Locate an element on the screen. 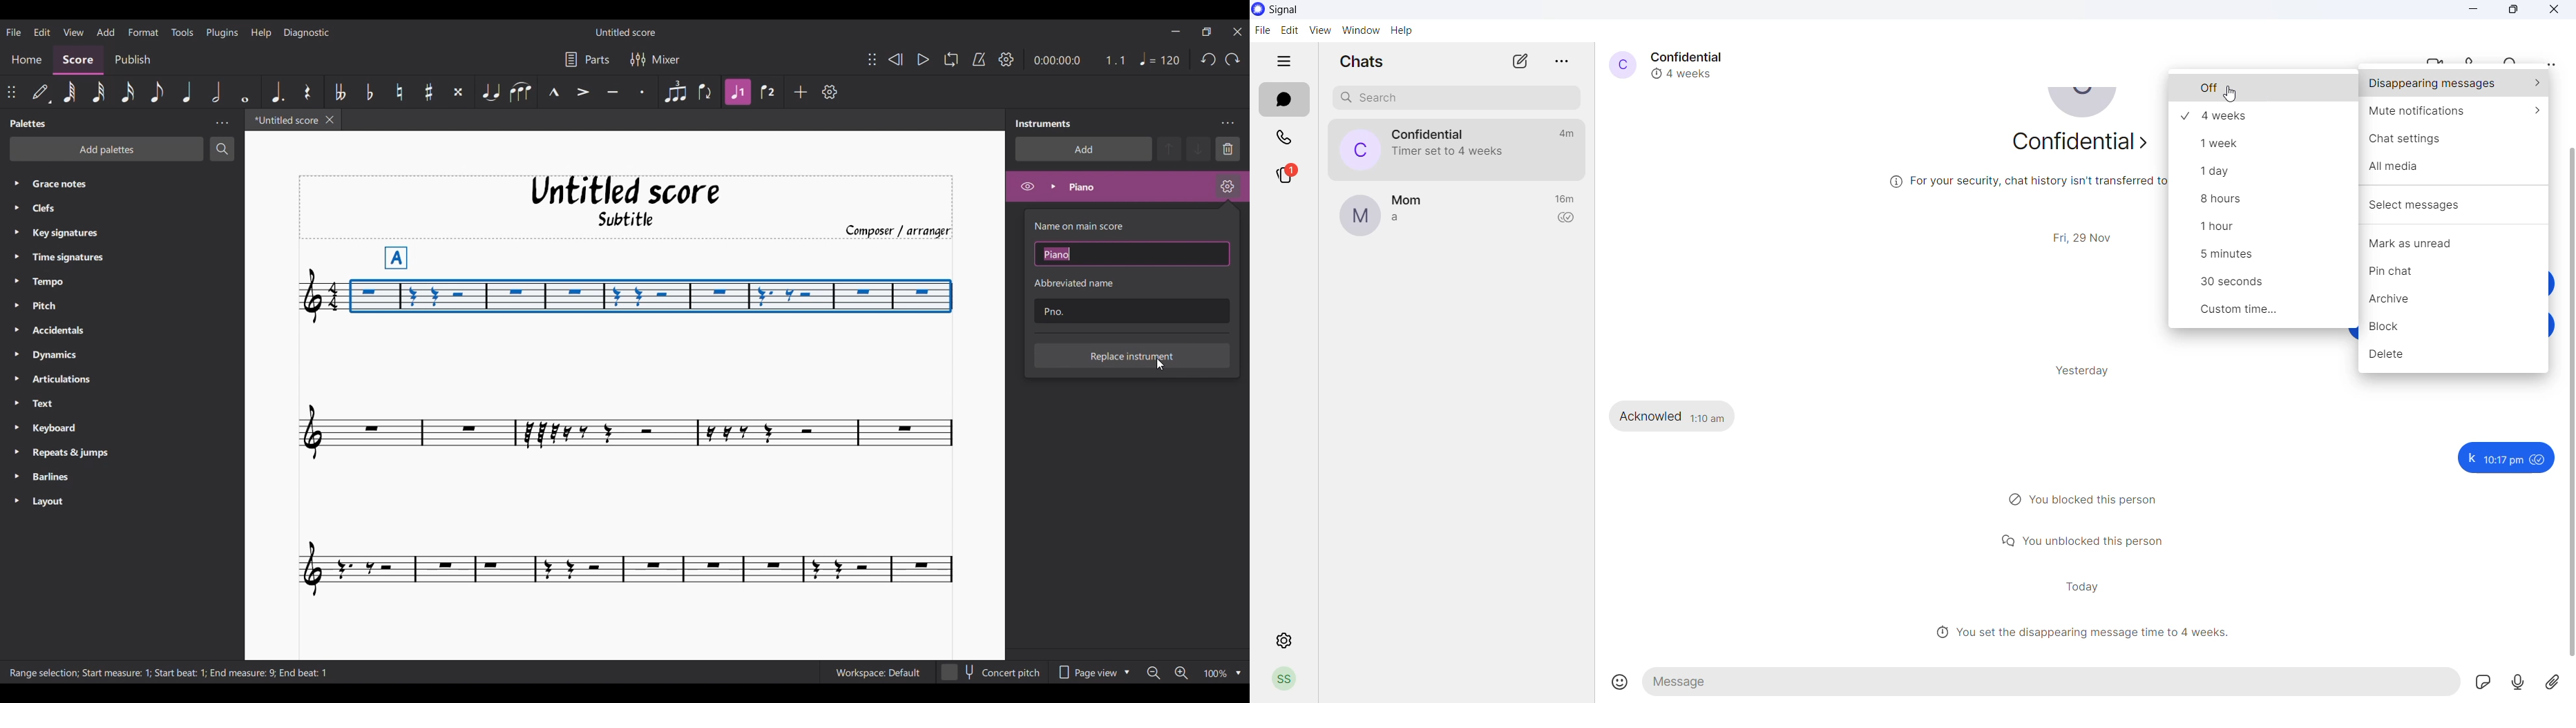  Search is located at coordinates (222, 148).